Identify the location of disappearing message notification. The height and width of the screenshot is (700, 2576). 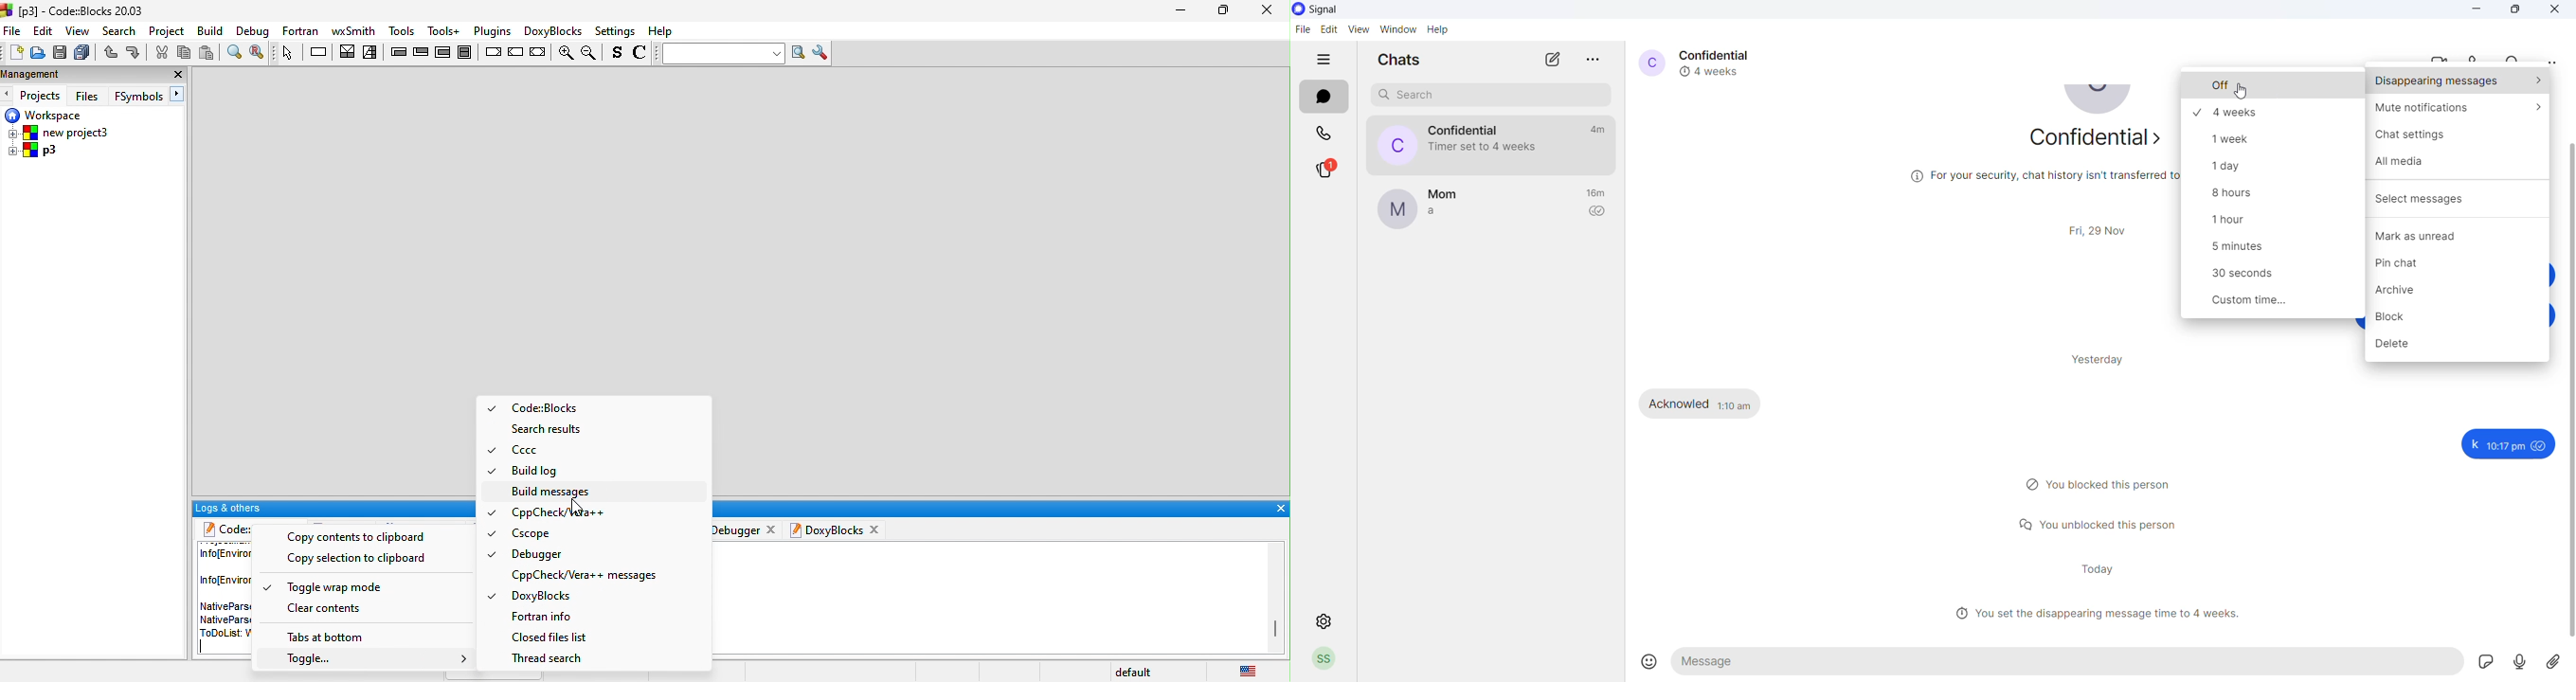
(1486, 146).